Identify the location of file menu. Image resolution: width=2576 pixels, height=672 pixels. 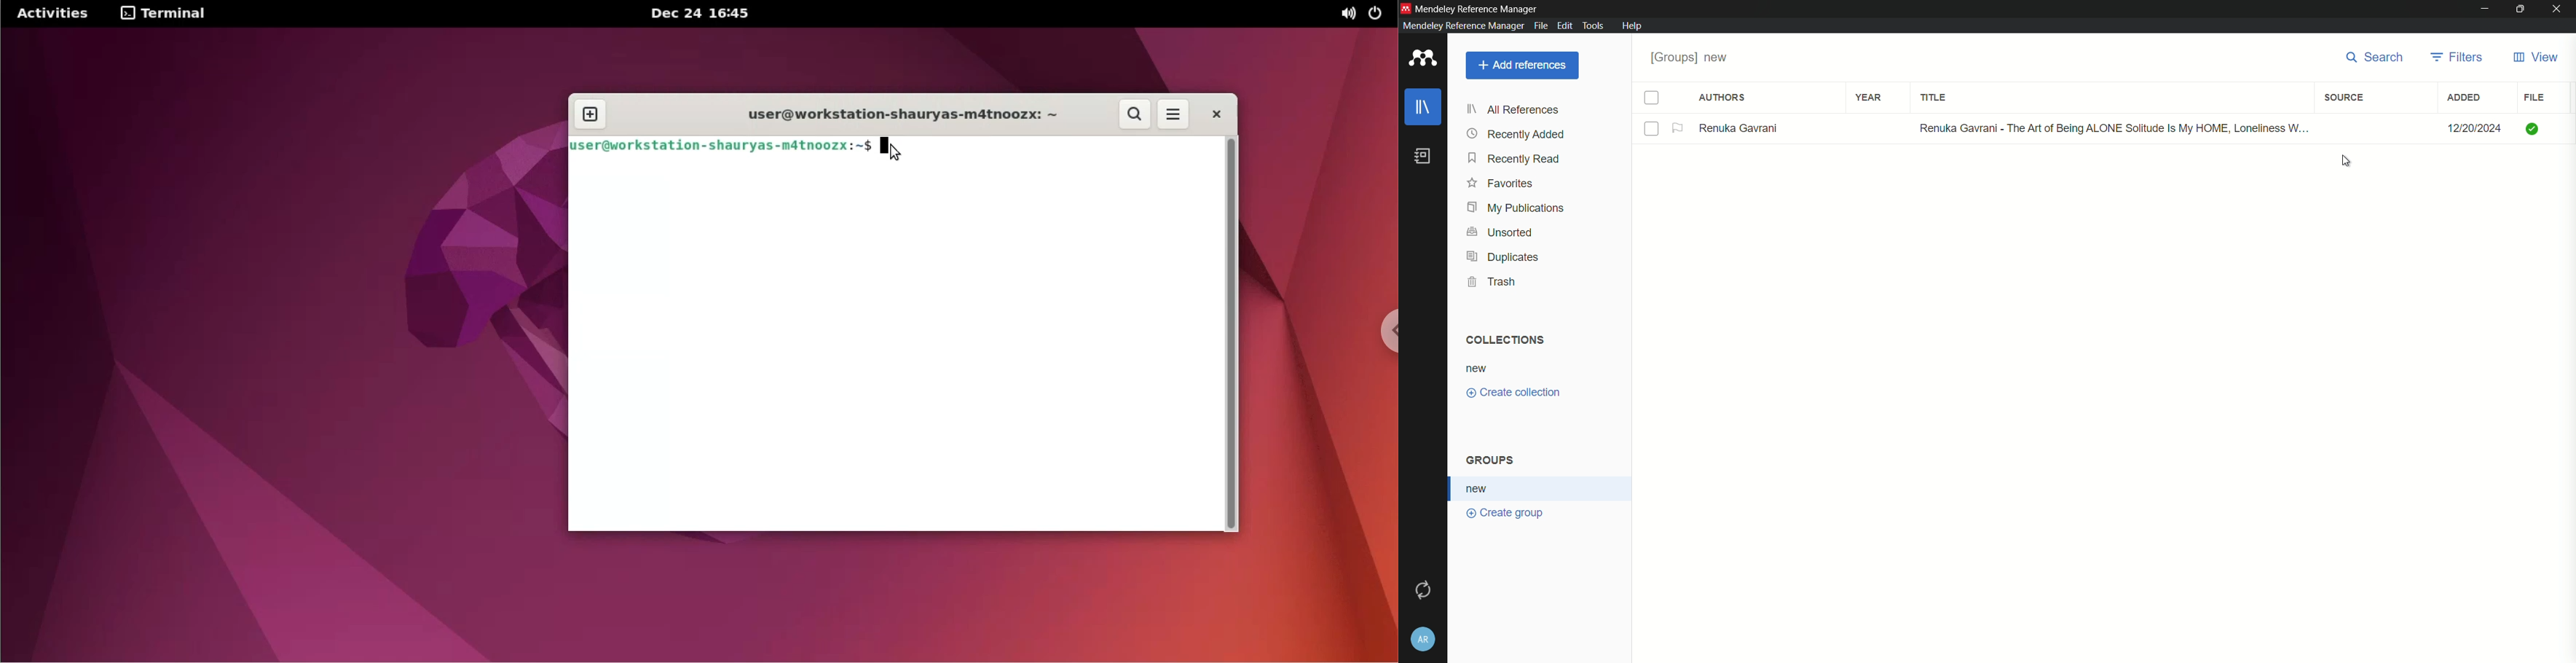
(1541, 26).